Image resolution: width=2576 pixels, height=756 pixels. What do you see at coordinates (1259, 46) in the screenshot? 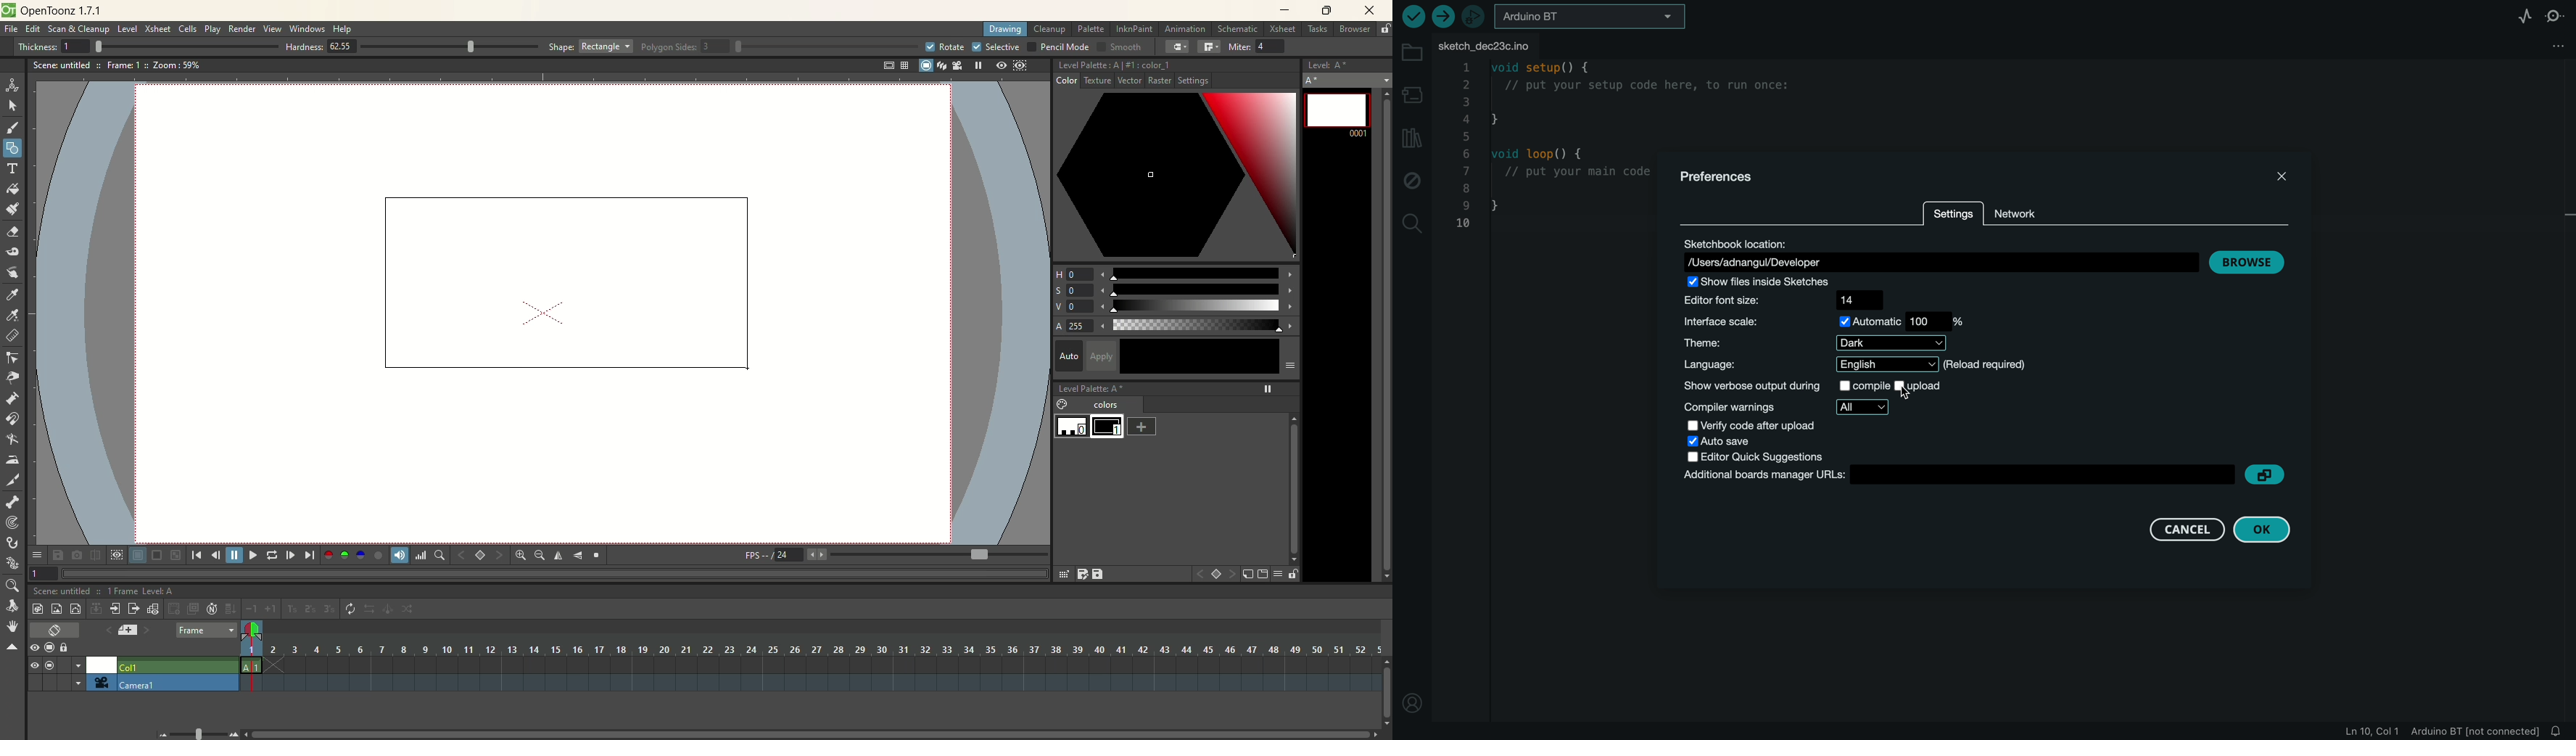
I see `miter` at bounding box center [1259, 46].